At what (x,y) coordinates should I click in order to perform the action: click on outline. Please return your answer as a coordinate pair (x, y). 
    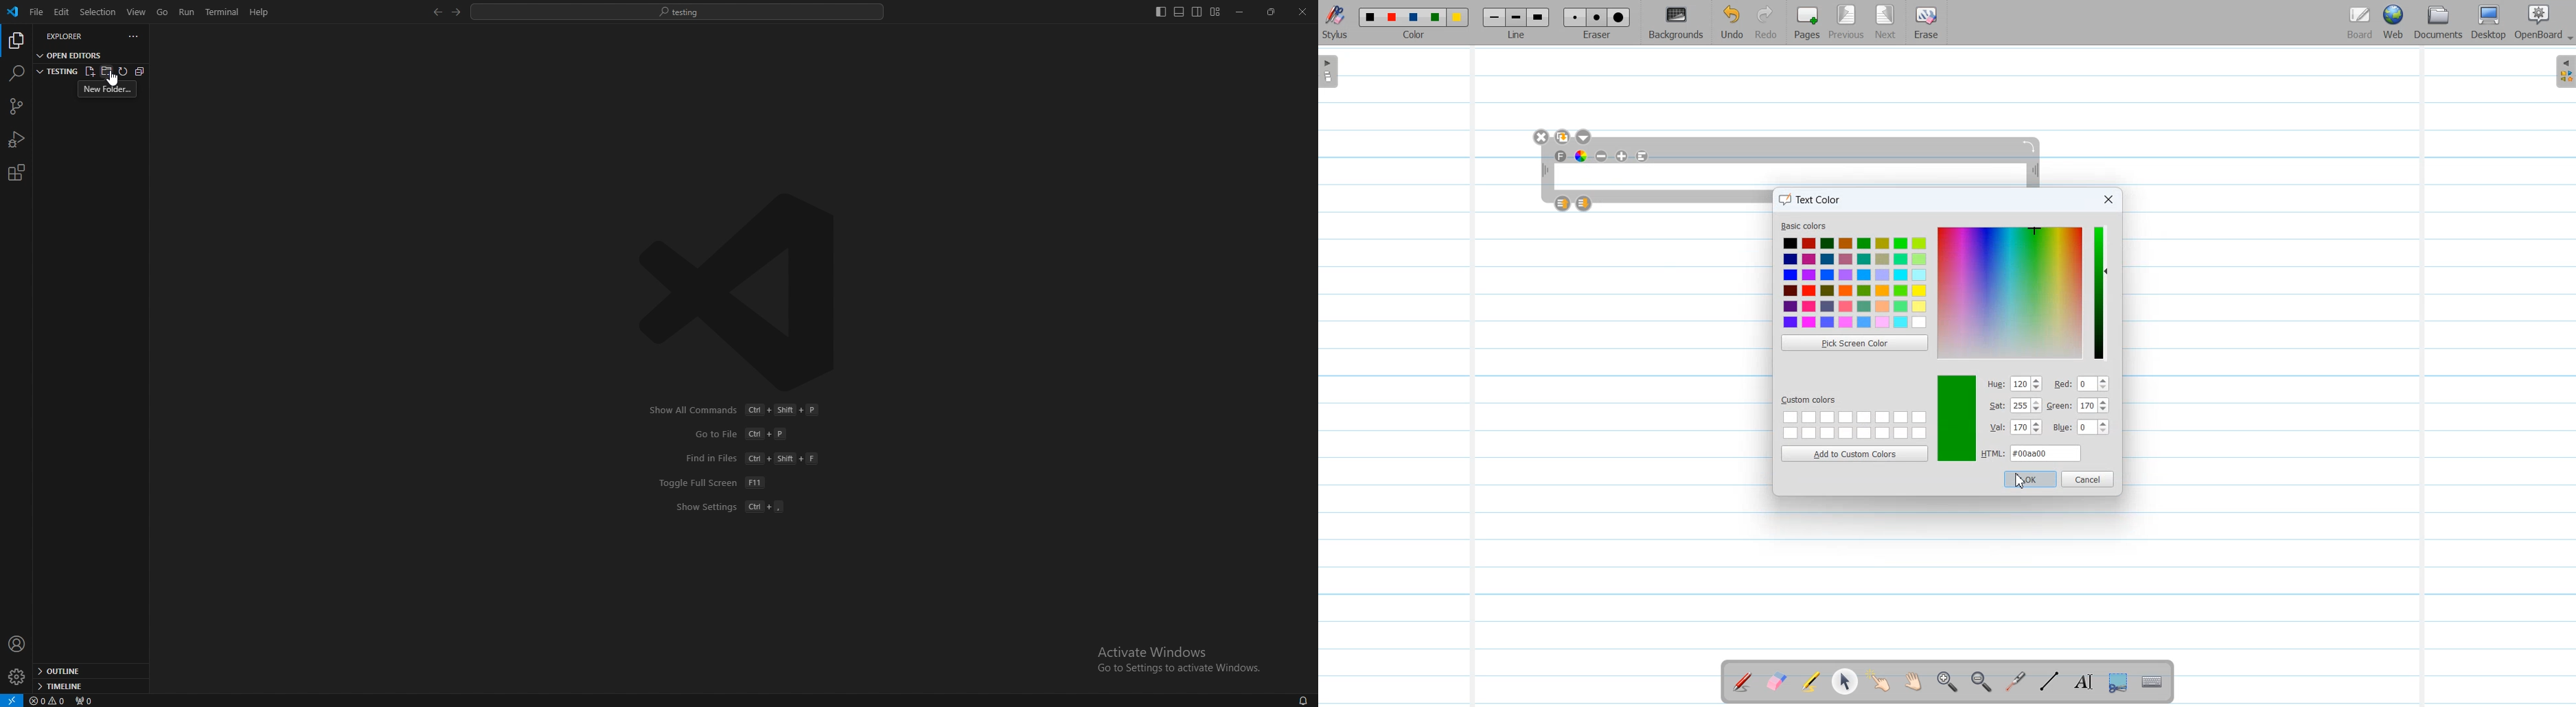
    Looking at the image, I should click on (89, 672).